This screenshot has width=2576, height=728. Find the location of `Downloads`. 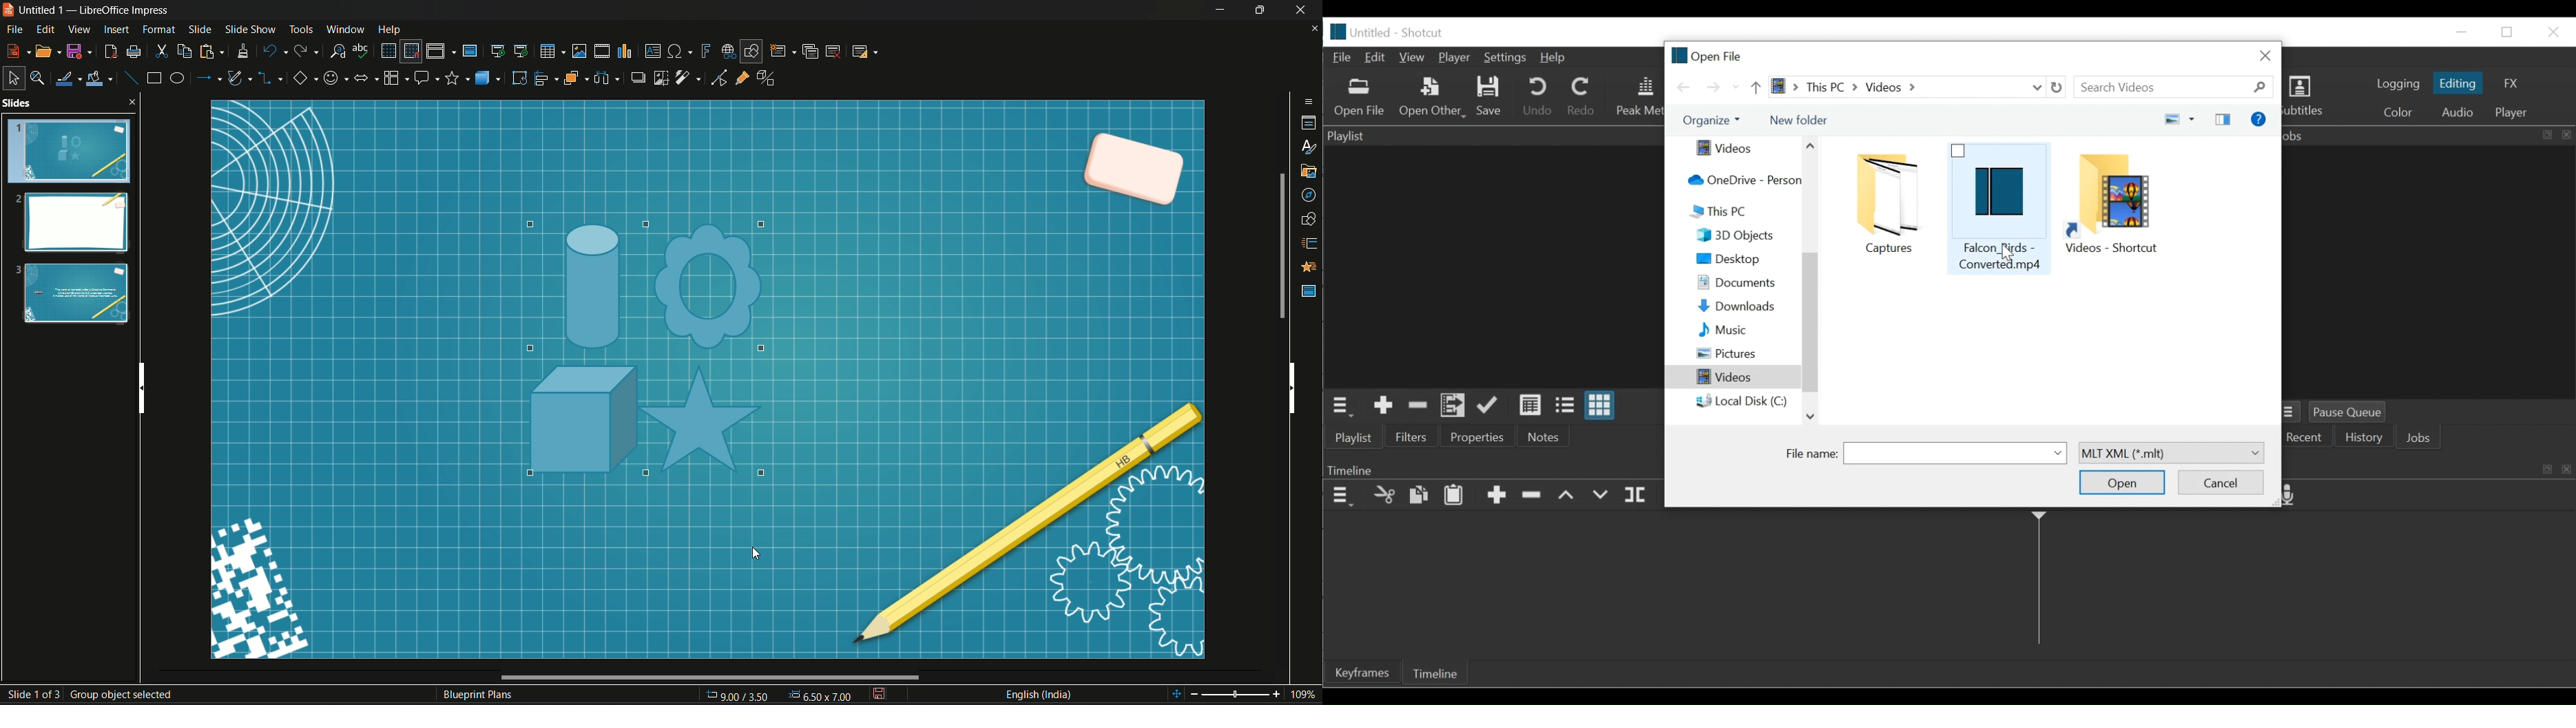

Downloads is located at coordinates (1745, 306).